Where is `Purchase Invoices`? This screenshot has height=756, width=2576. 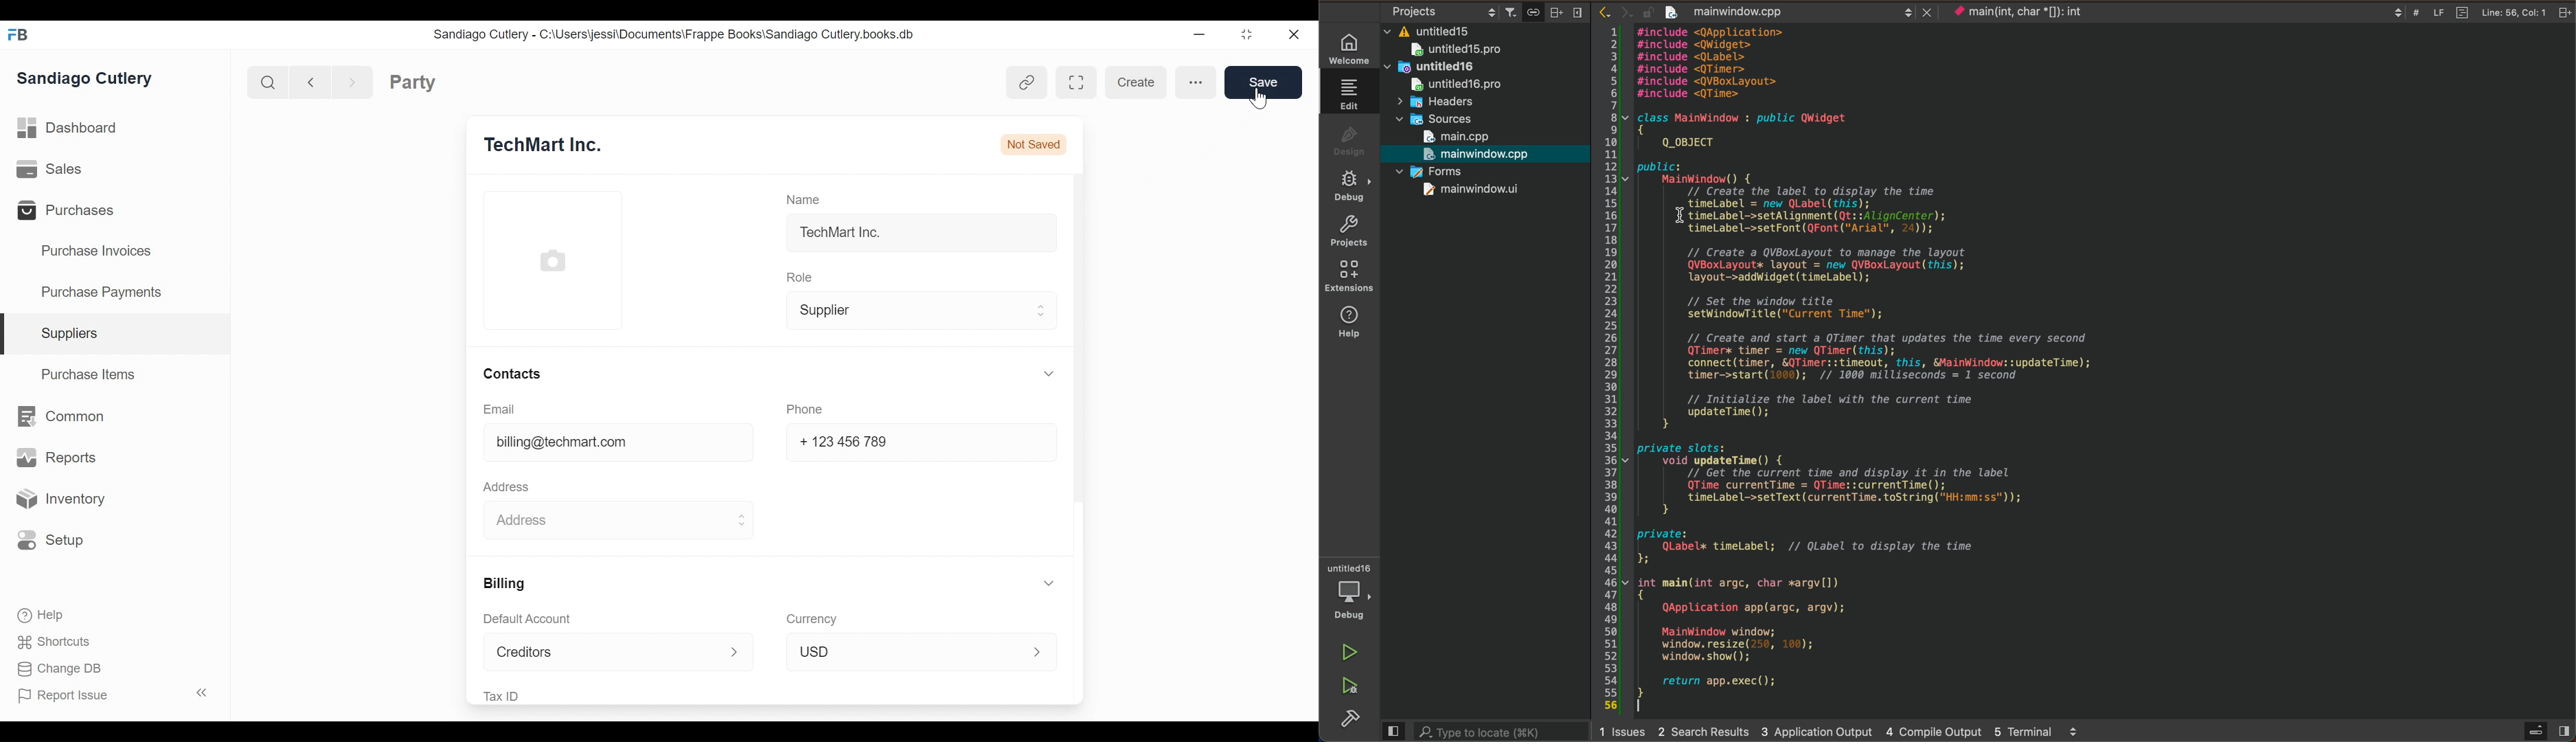 Purchase Invoices is located at coordinates (100, 253).